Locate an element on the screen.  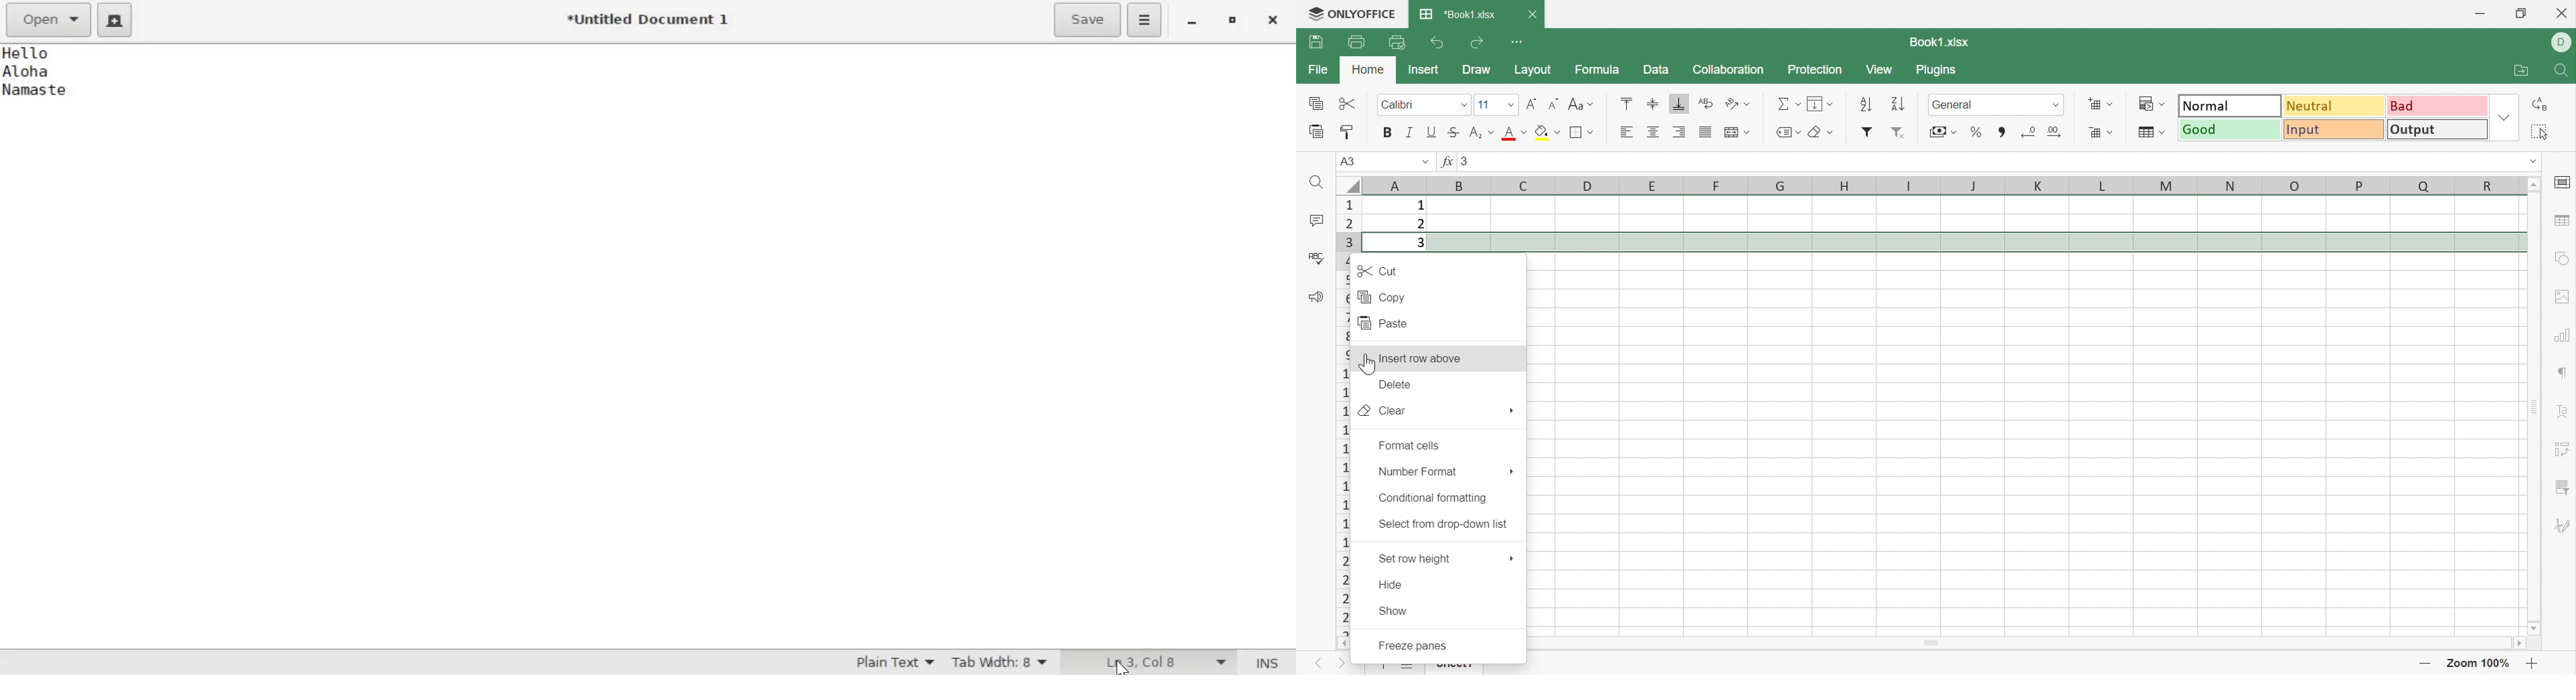
1 is located at coordinates (1464, 162).